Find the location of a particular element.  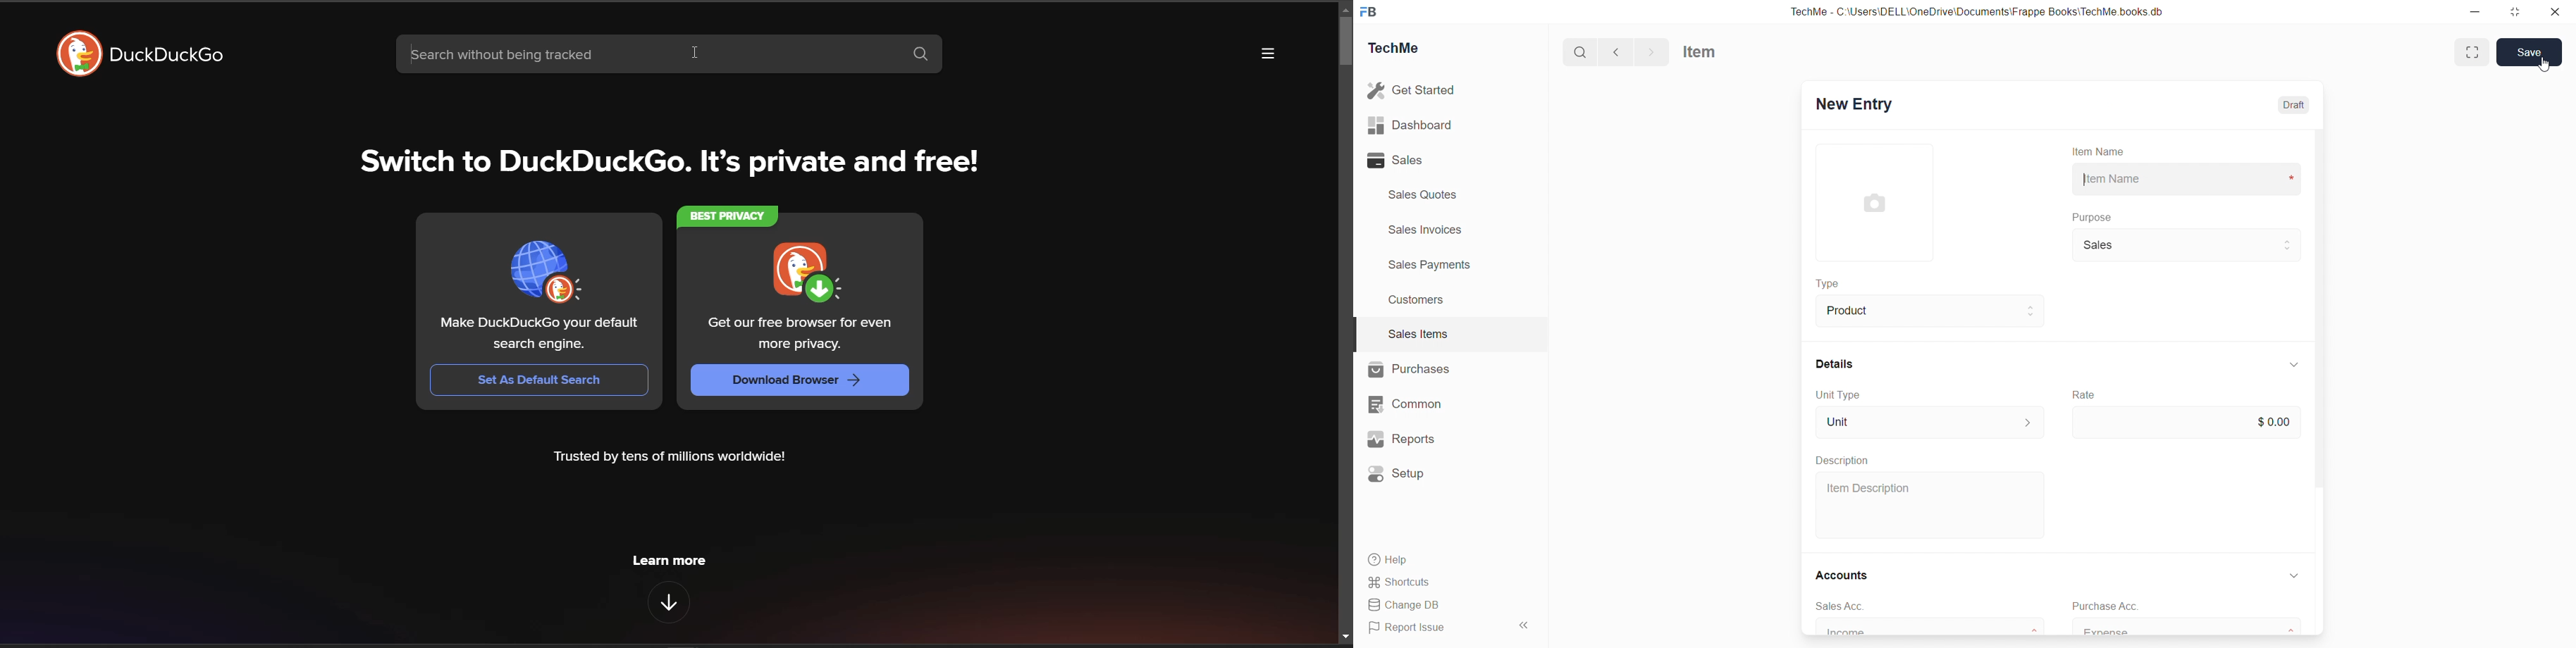

Rate is located at coordinates (2083, 395).